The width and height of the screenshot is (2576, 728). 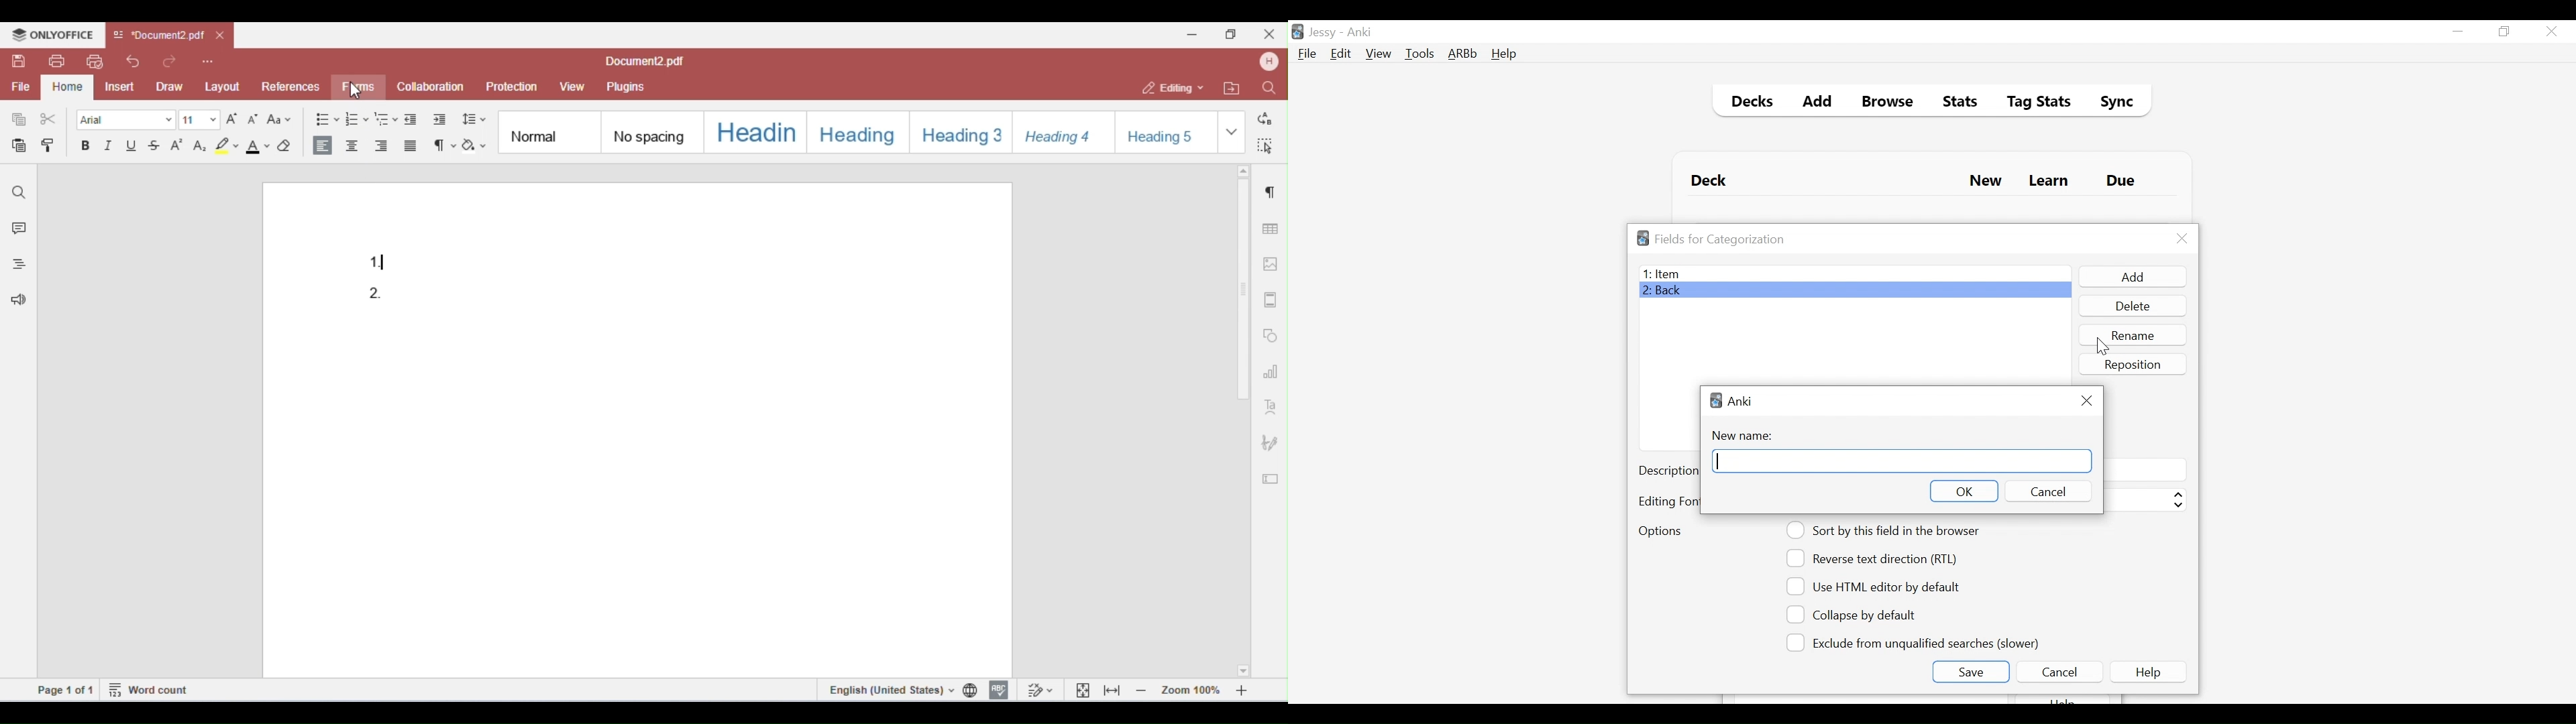 I want to click on Cancel, so click(x=2046, y=491).